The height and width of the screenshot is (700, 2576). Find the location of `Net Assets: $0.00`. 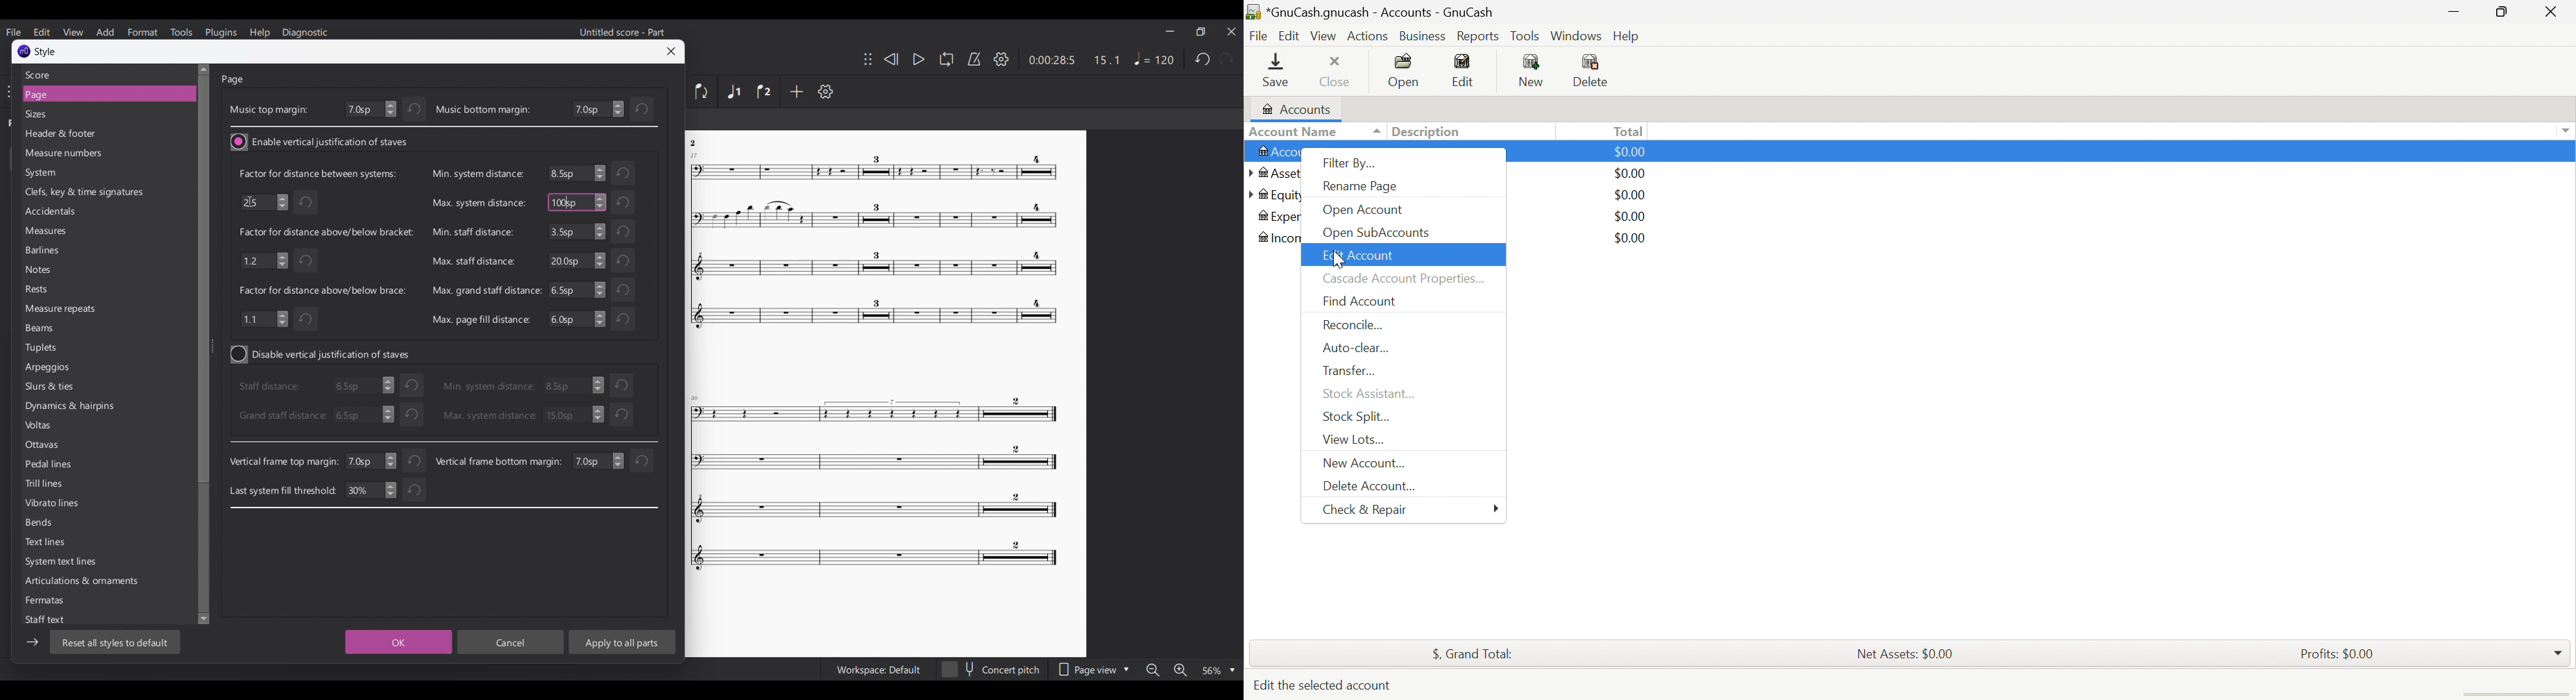

Net Assets: $0.00 is located at coordinates (1909, 653).